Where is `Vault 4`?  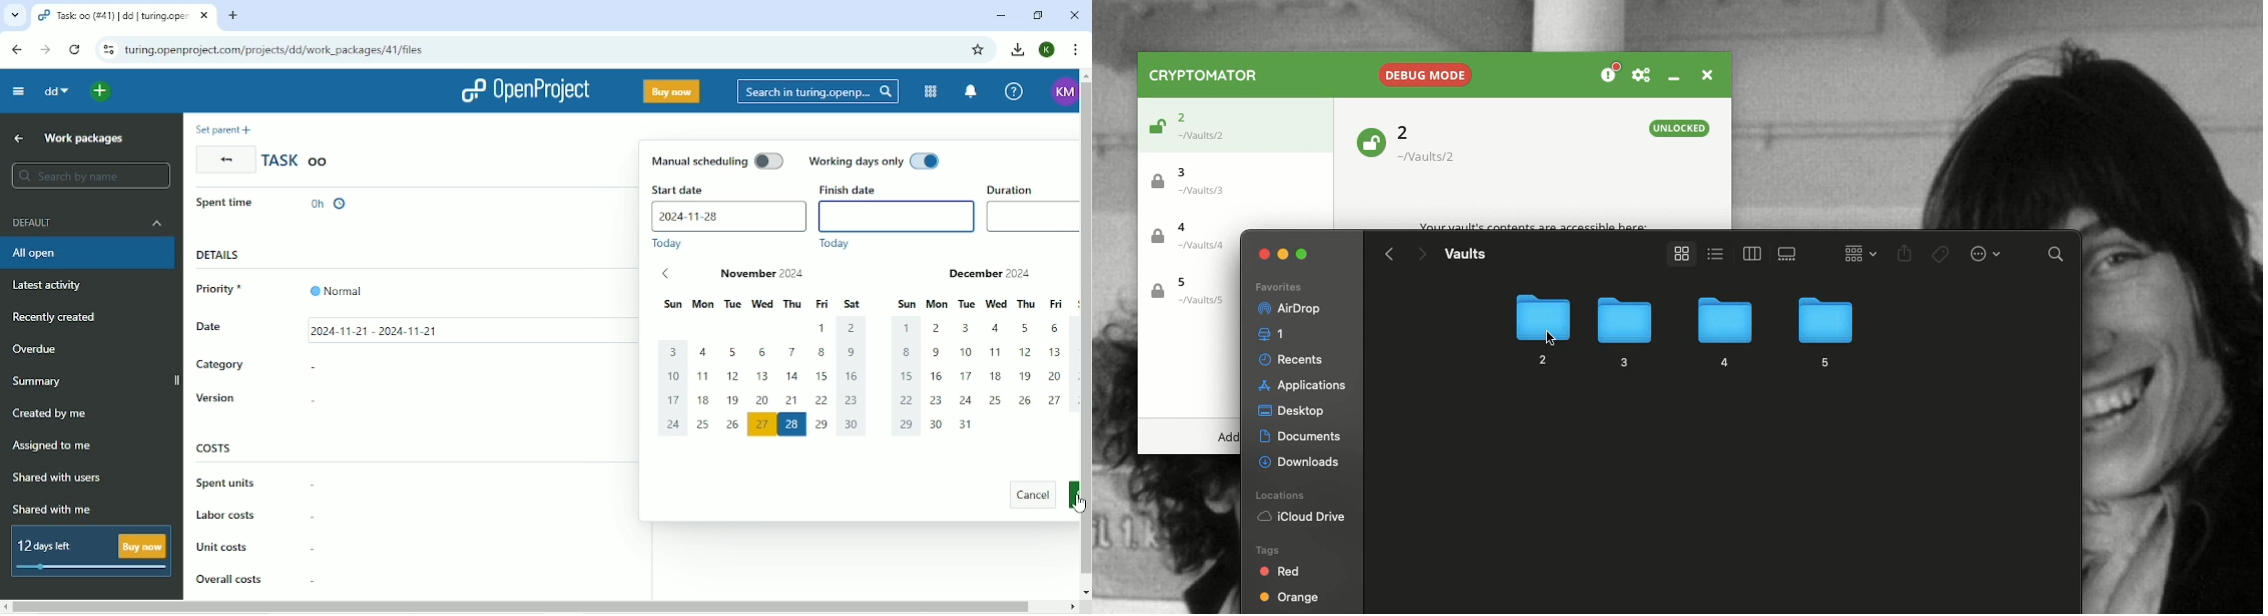 Vault 4 is located at coordinates (1194, 238).